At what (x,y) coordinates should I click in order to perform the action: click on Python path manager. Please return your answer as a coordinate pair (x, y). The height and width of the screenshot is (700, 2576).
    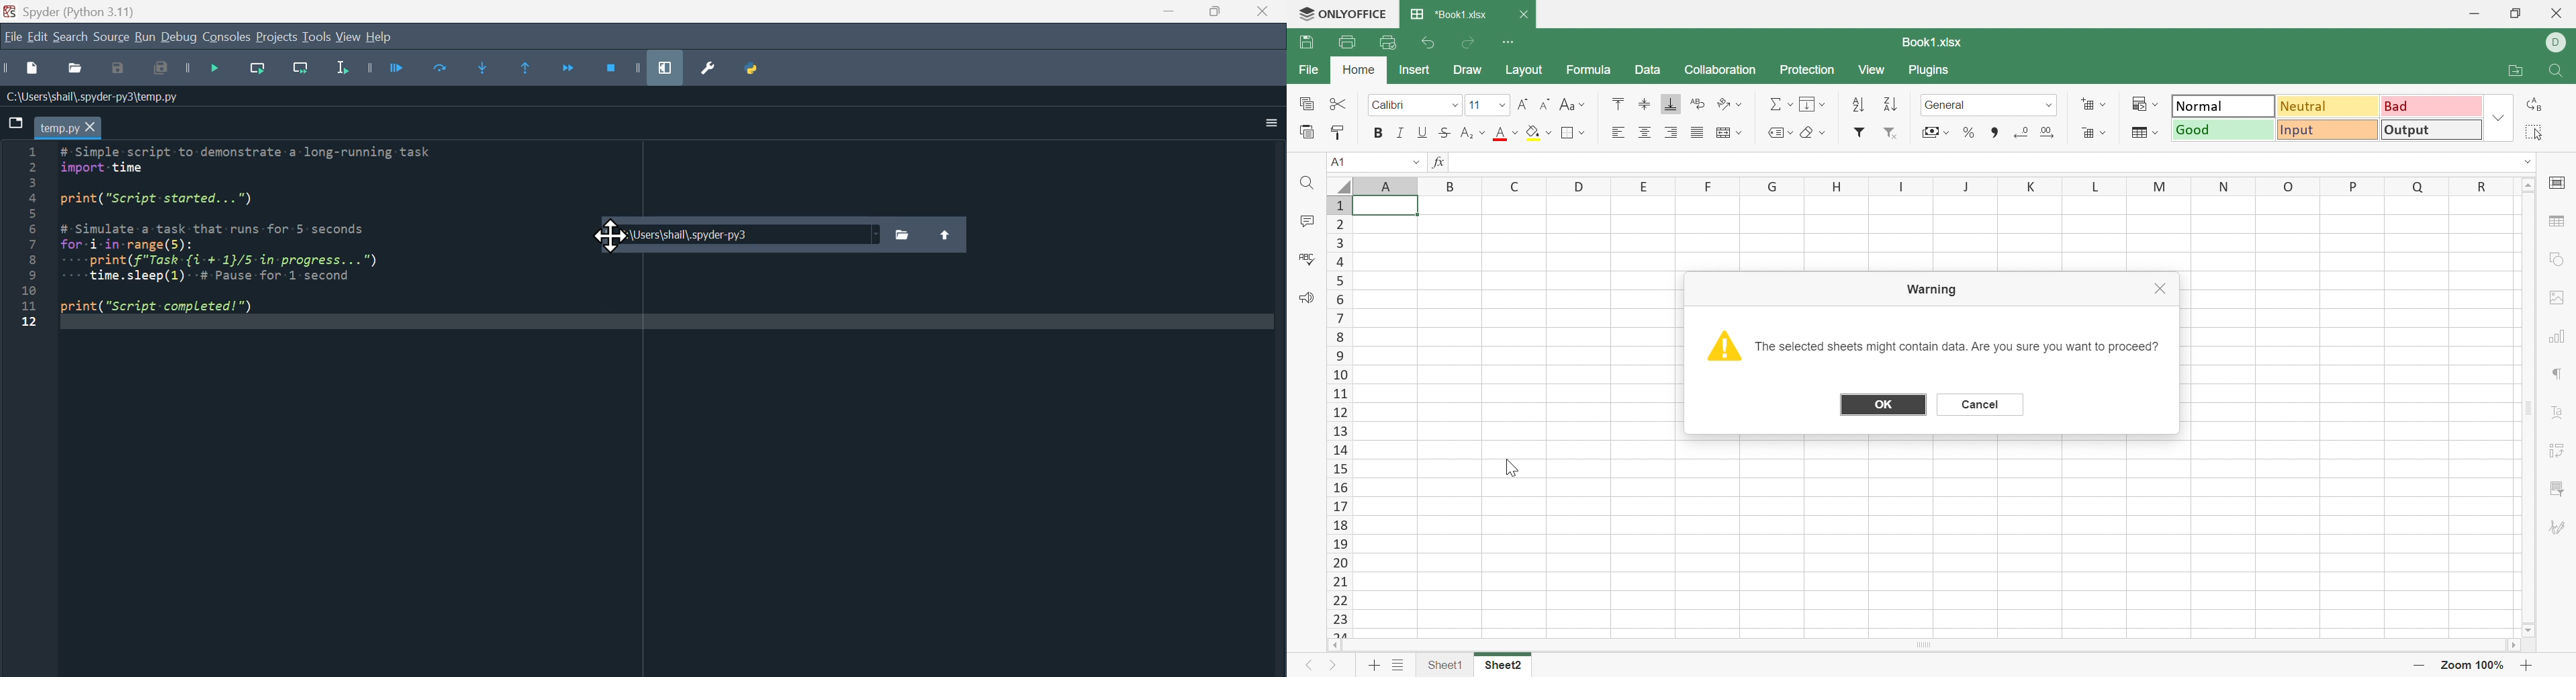
    Looking at the image, I should click on (756, 68).